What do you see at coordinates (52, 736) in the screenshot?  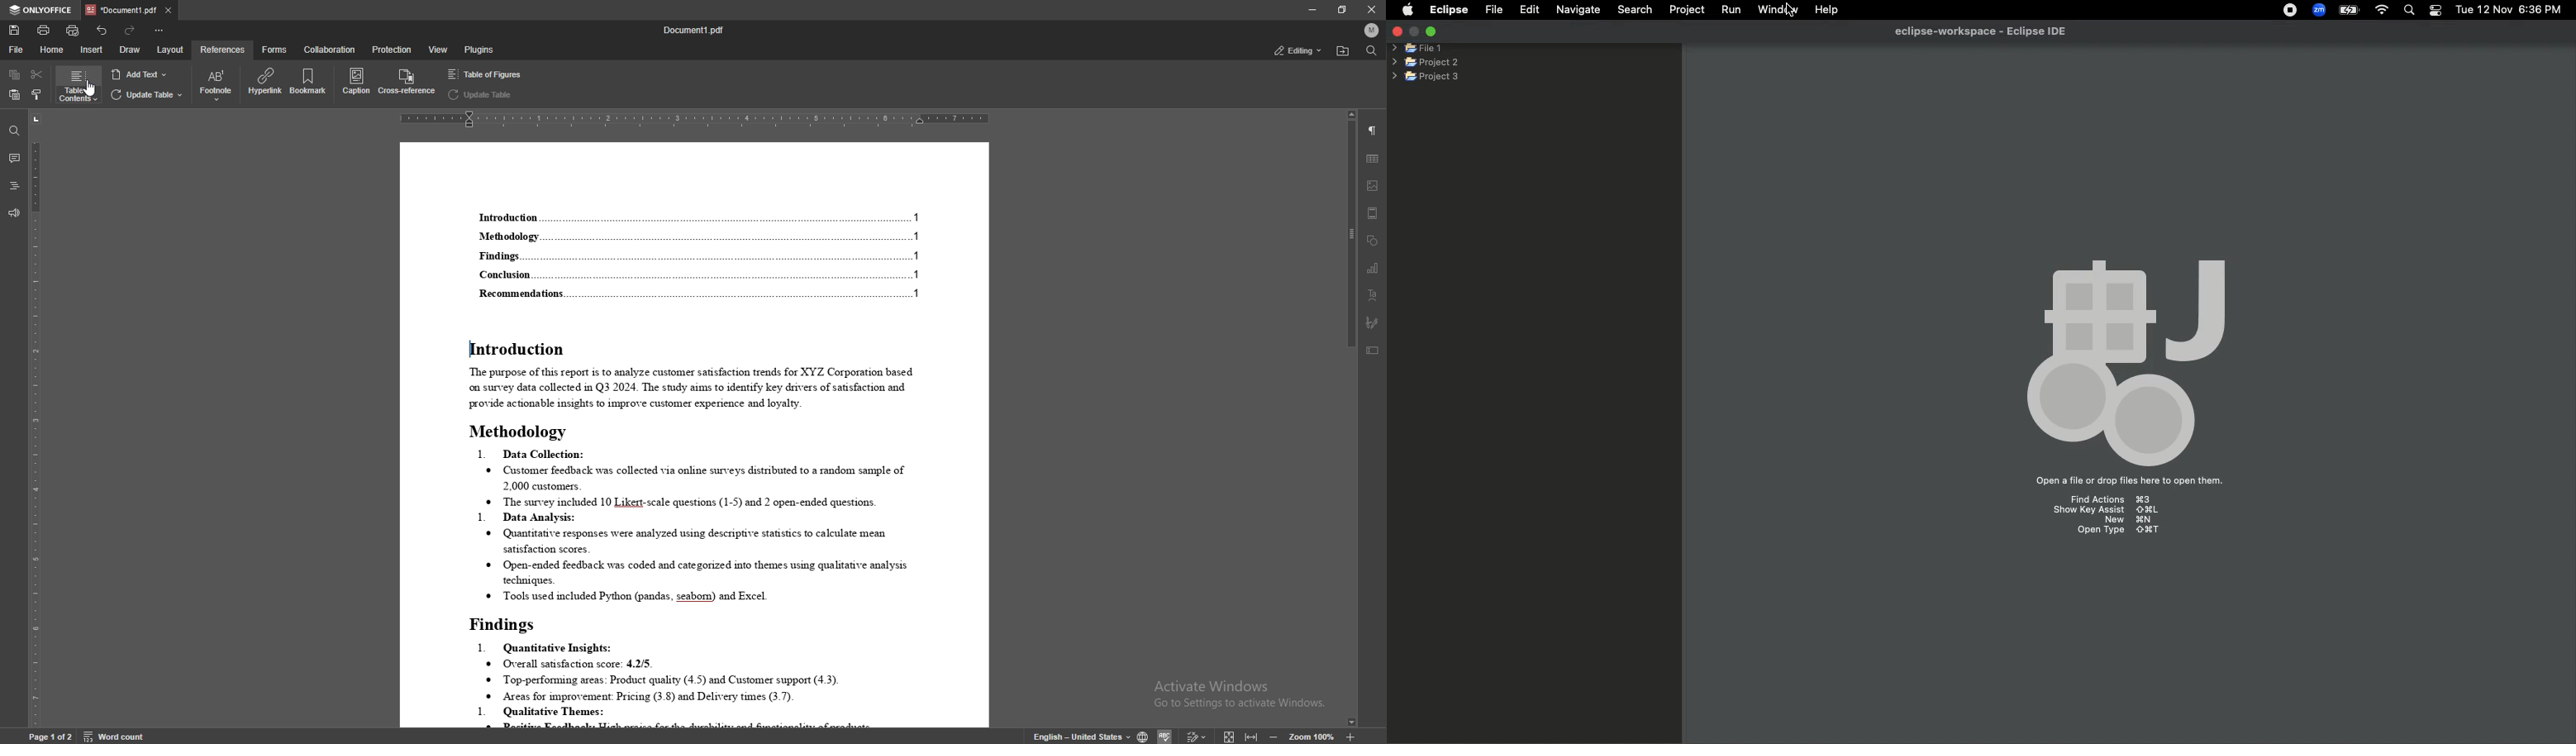 I see `Page 1 0f 1` at bounding box center [52, 736].